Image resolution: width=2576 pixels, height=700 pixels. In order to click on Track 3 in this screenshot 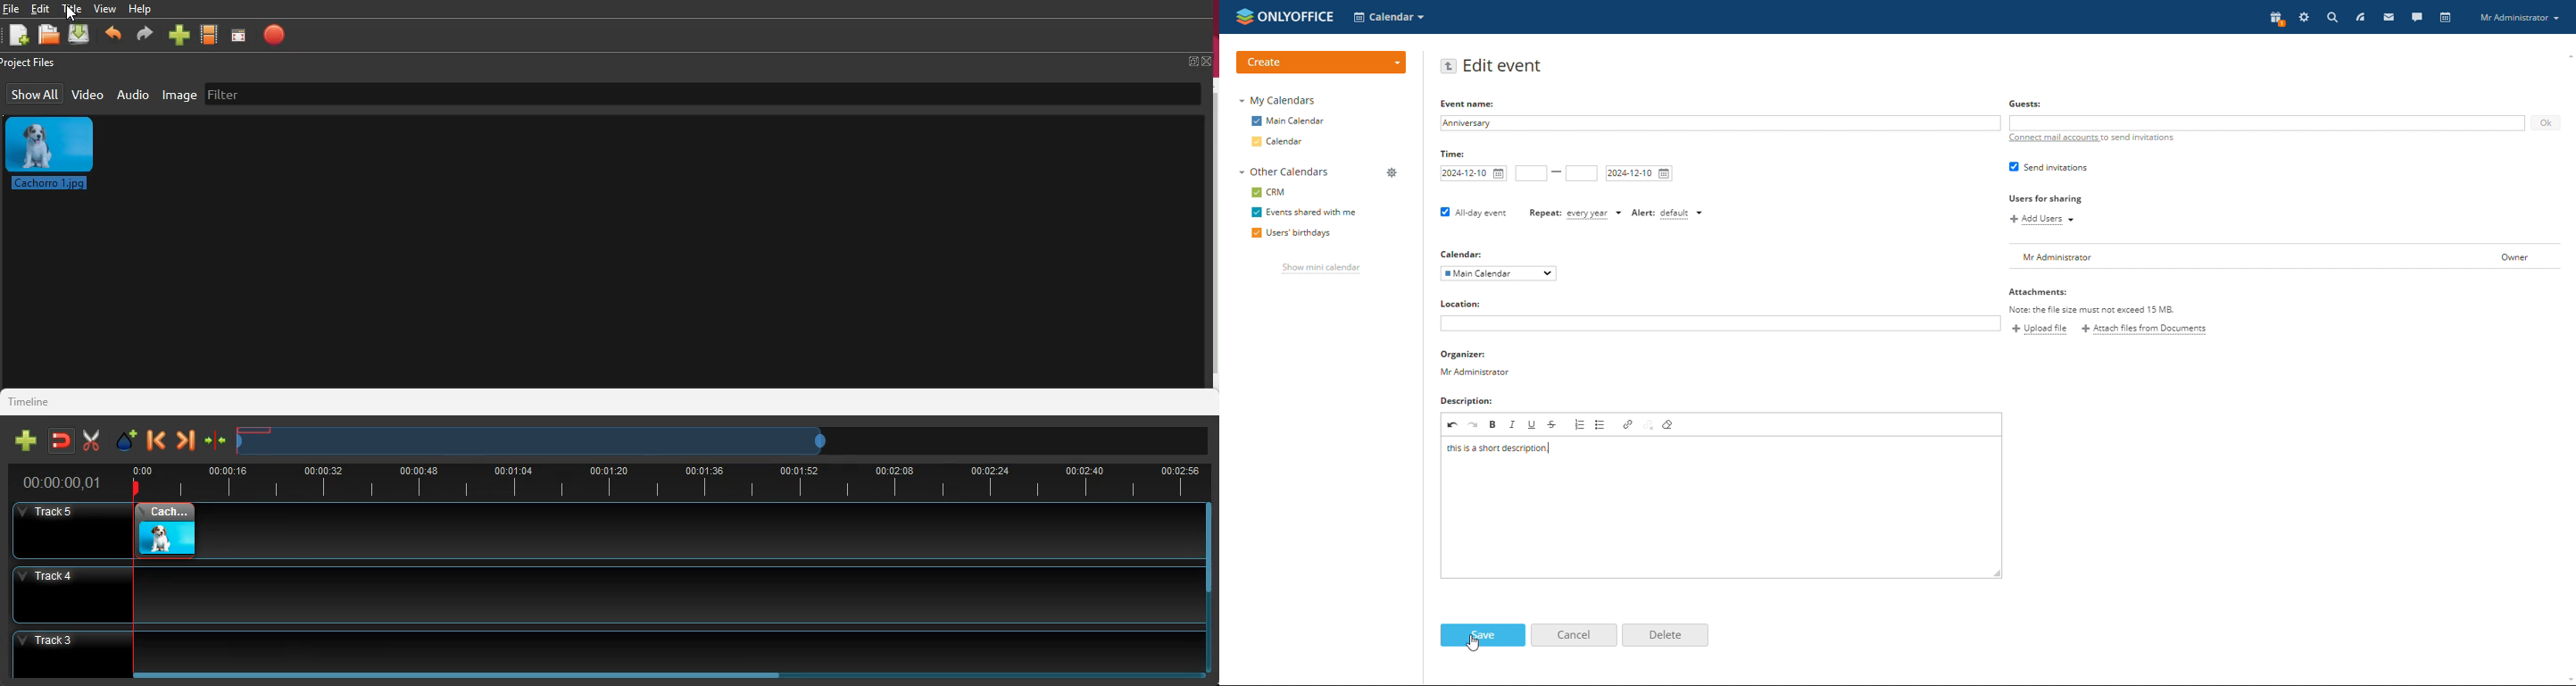, I will do `click(608, 648)`.